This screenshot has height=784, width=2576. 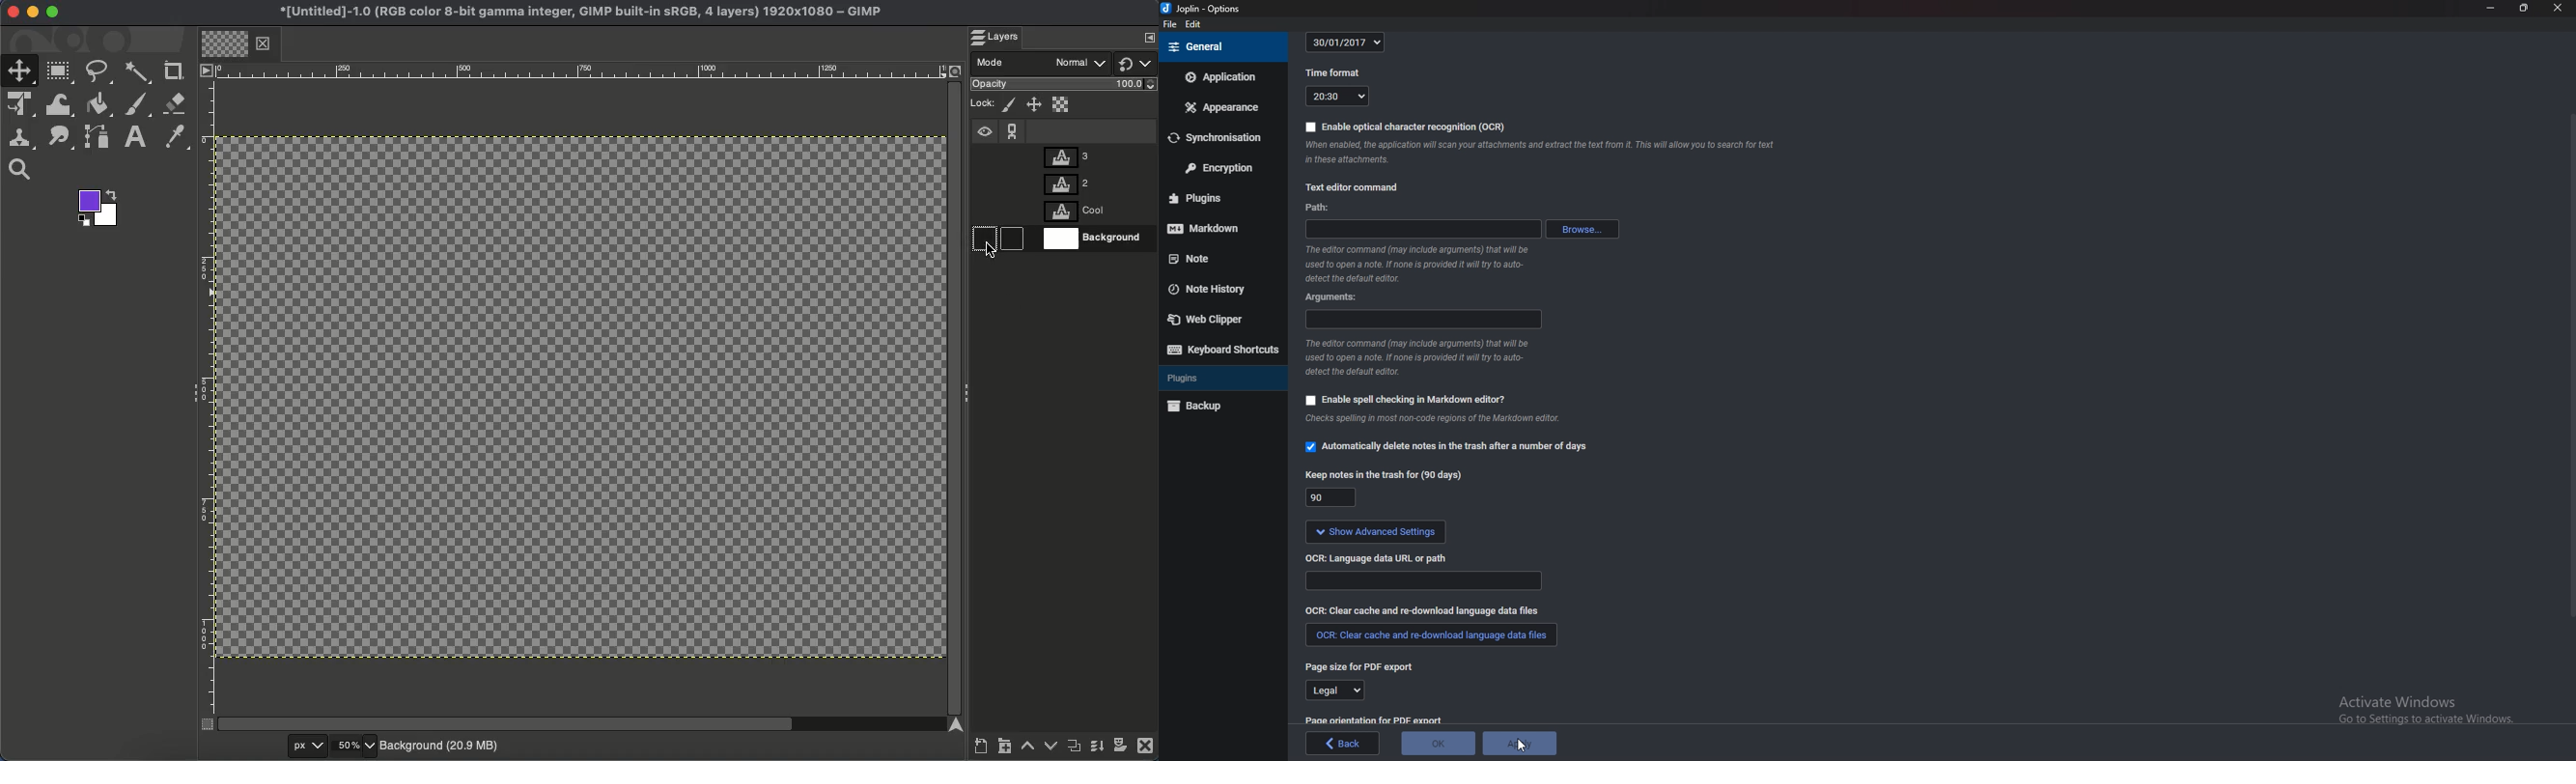 I want to click on ok, so click(x=1438, y=743).